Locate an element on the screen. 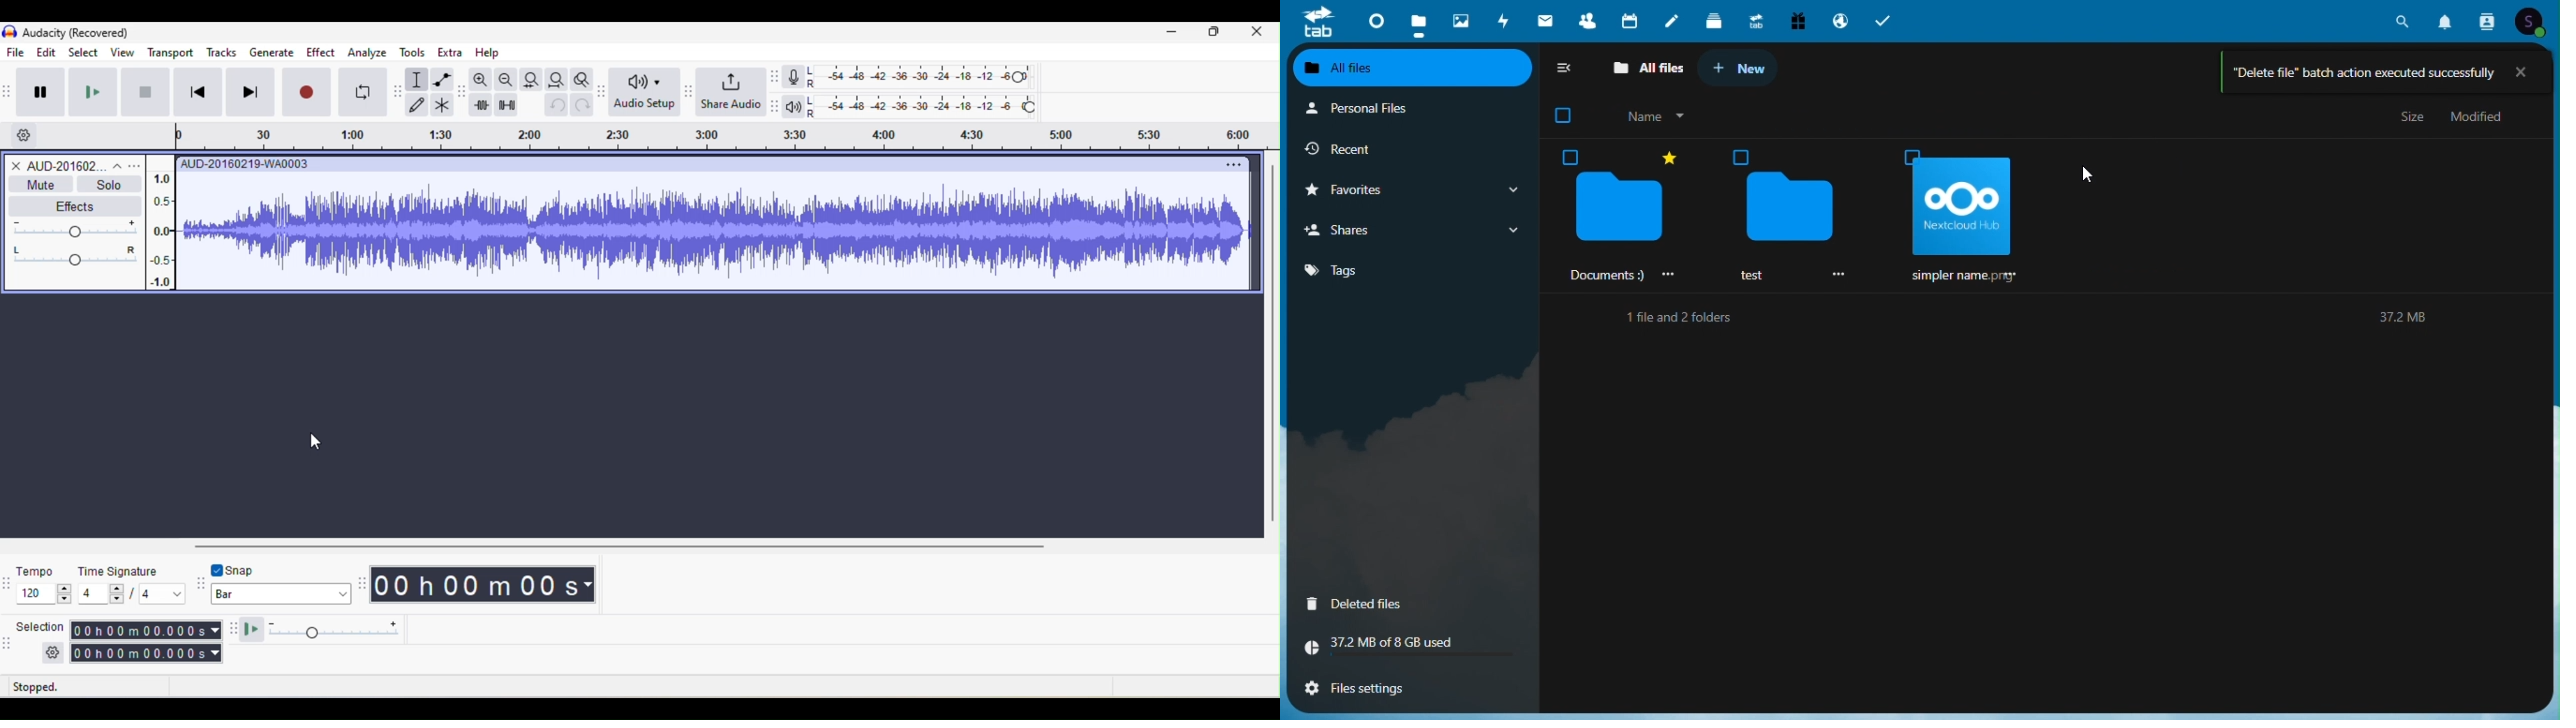 The image size is (2576, 728). play at speed is located at coordinates (329, 631).